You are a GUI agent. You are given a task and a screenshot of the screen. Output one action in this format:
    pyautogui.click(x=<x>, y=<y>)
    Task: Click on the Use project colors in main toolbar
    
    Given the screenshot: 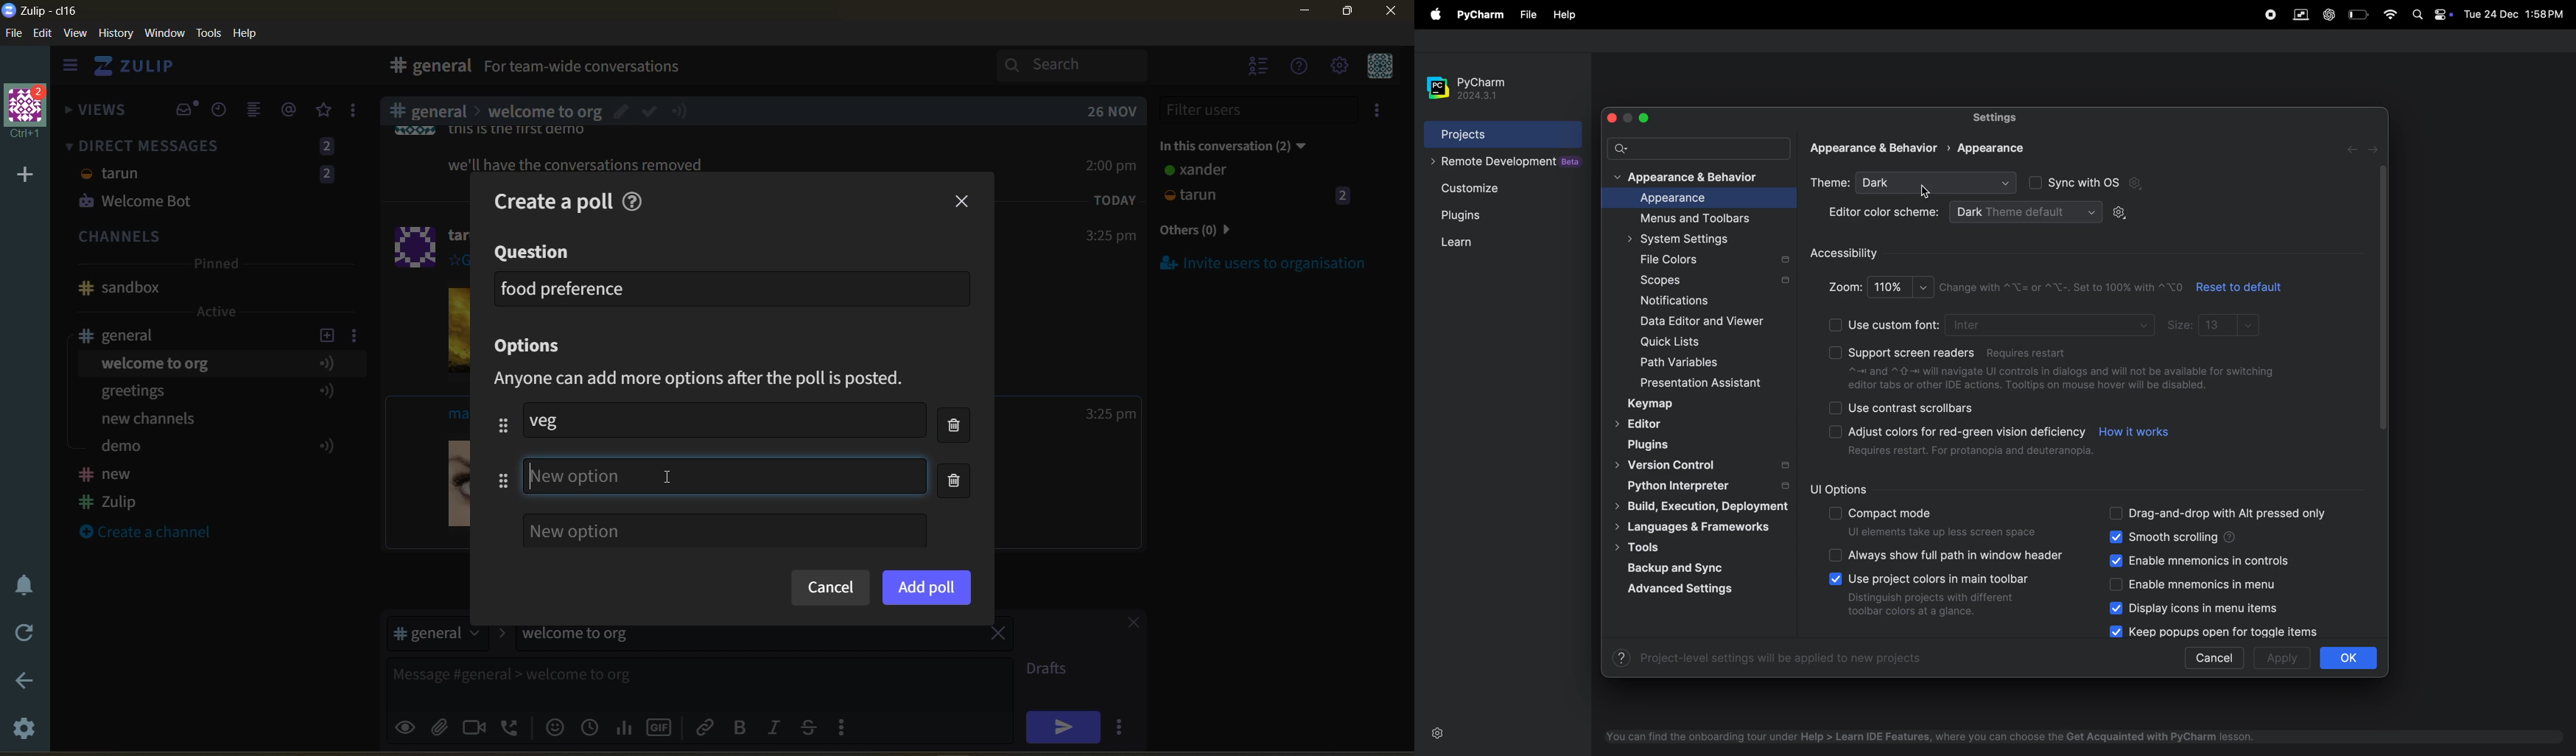 What is the action you would take?
    pyautogui.click(x=1922, y=577)
    